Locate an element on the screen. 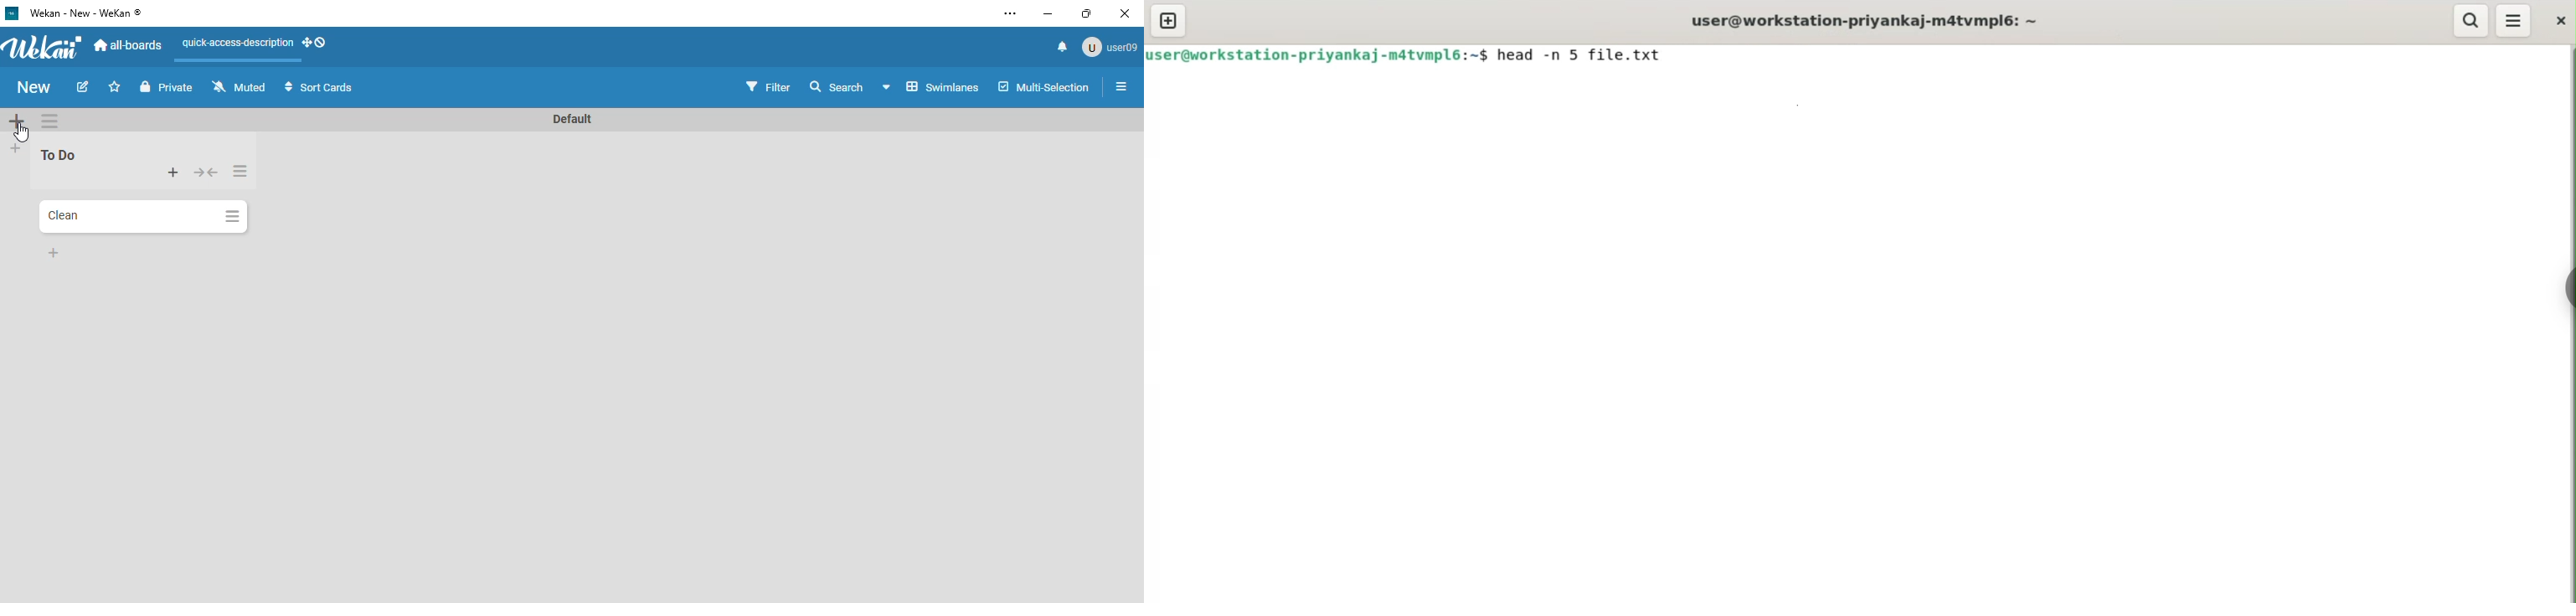 The height and width of the screenshot is (616, 2576). list name is located at coordinates (57, 155).